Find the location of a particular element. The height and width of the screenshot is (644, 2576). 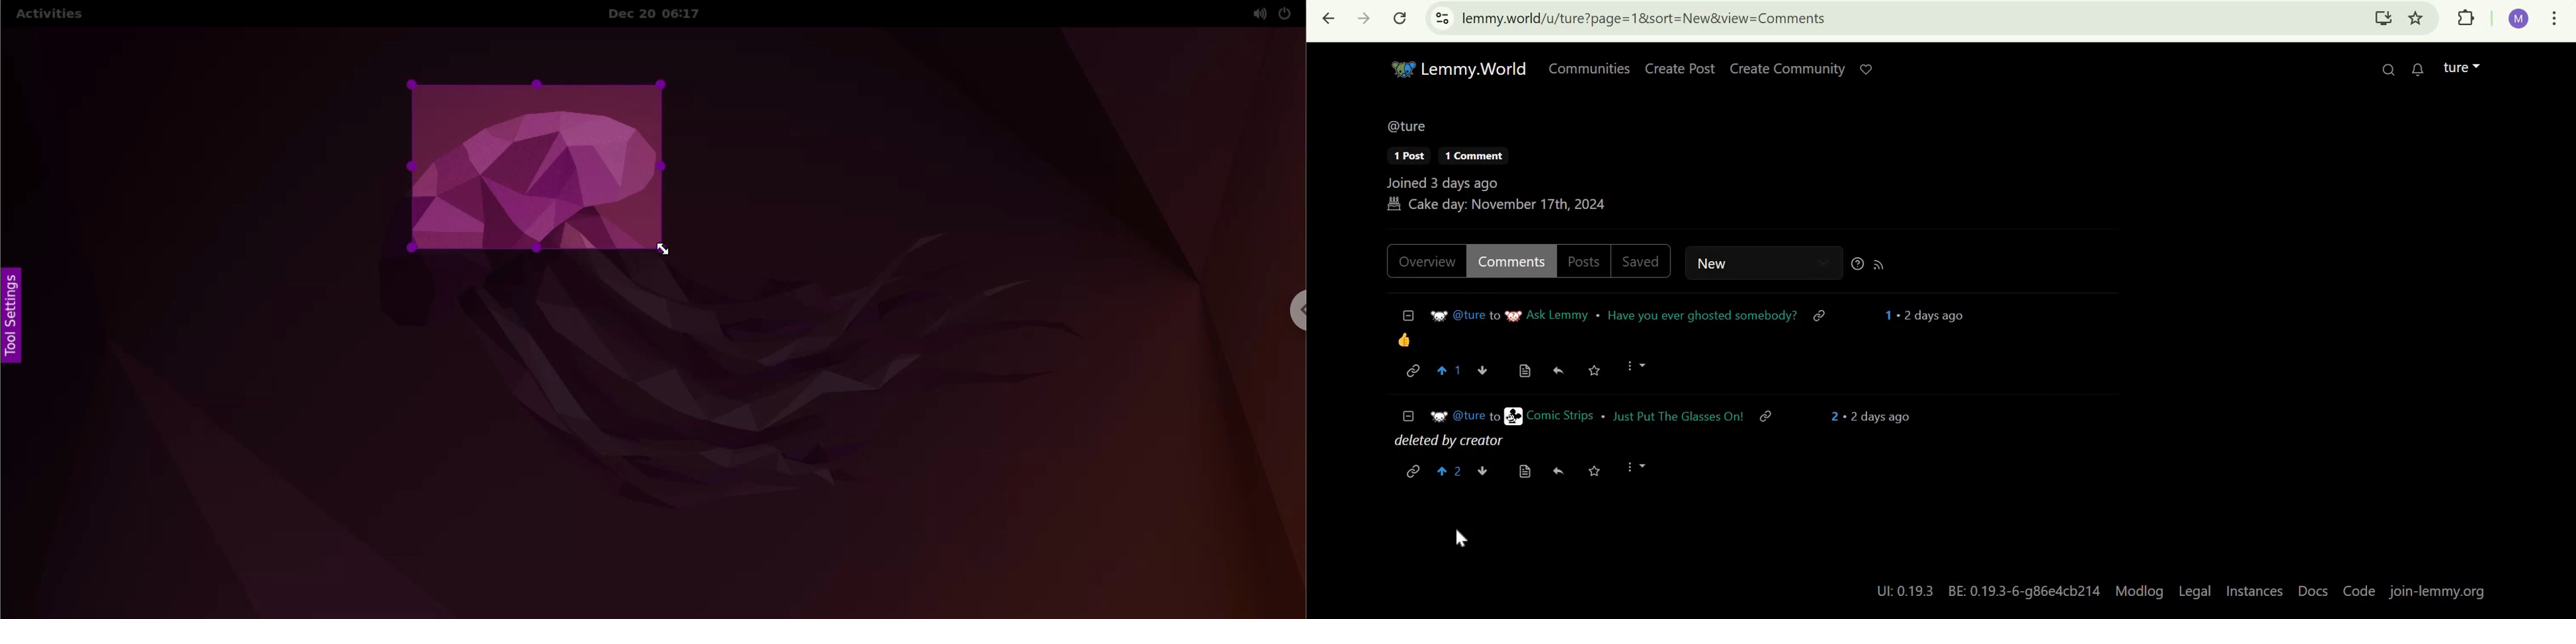

Lemmy.World is located at coordinates (1455, 68).